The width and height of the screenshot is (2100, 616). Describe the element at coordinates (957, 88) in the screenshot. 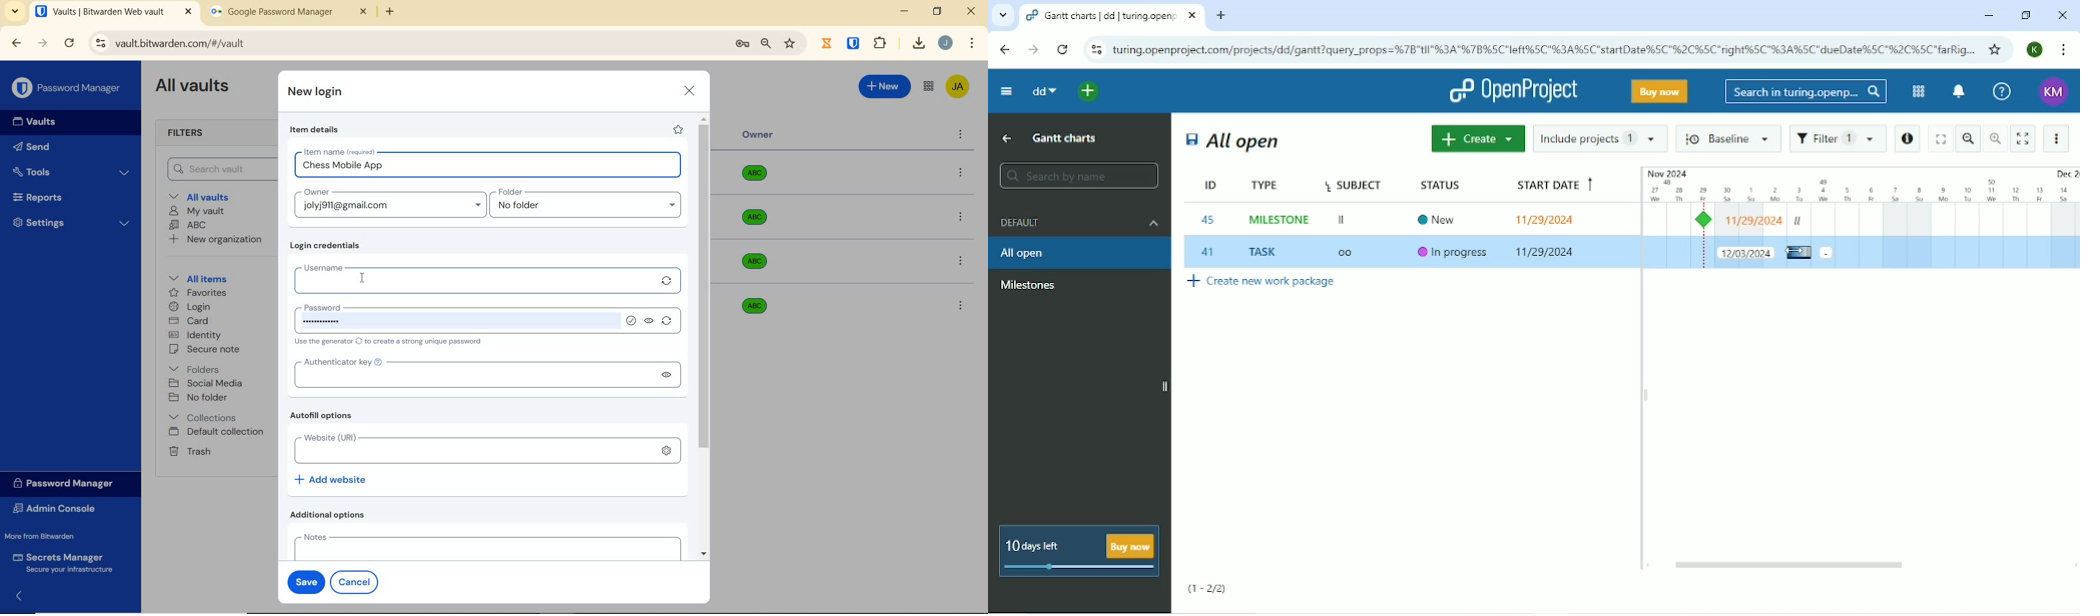

I see `Bitwarden Account` at that location.